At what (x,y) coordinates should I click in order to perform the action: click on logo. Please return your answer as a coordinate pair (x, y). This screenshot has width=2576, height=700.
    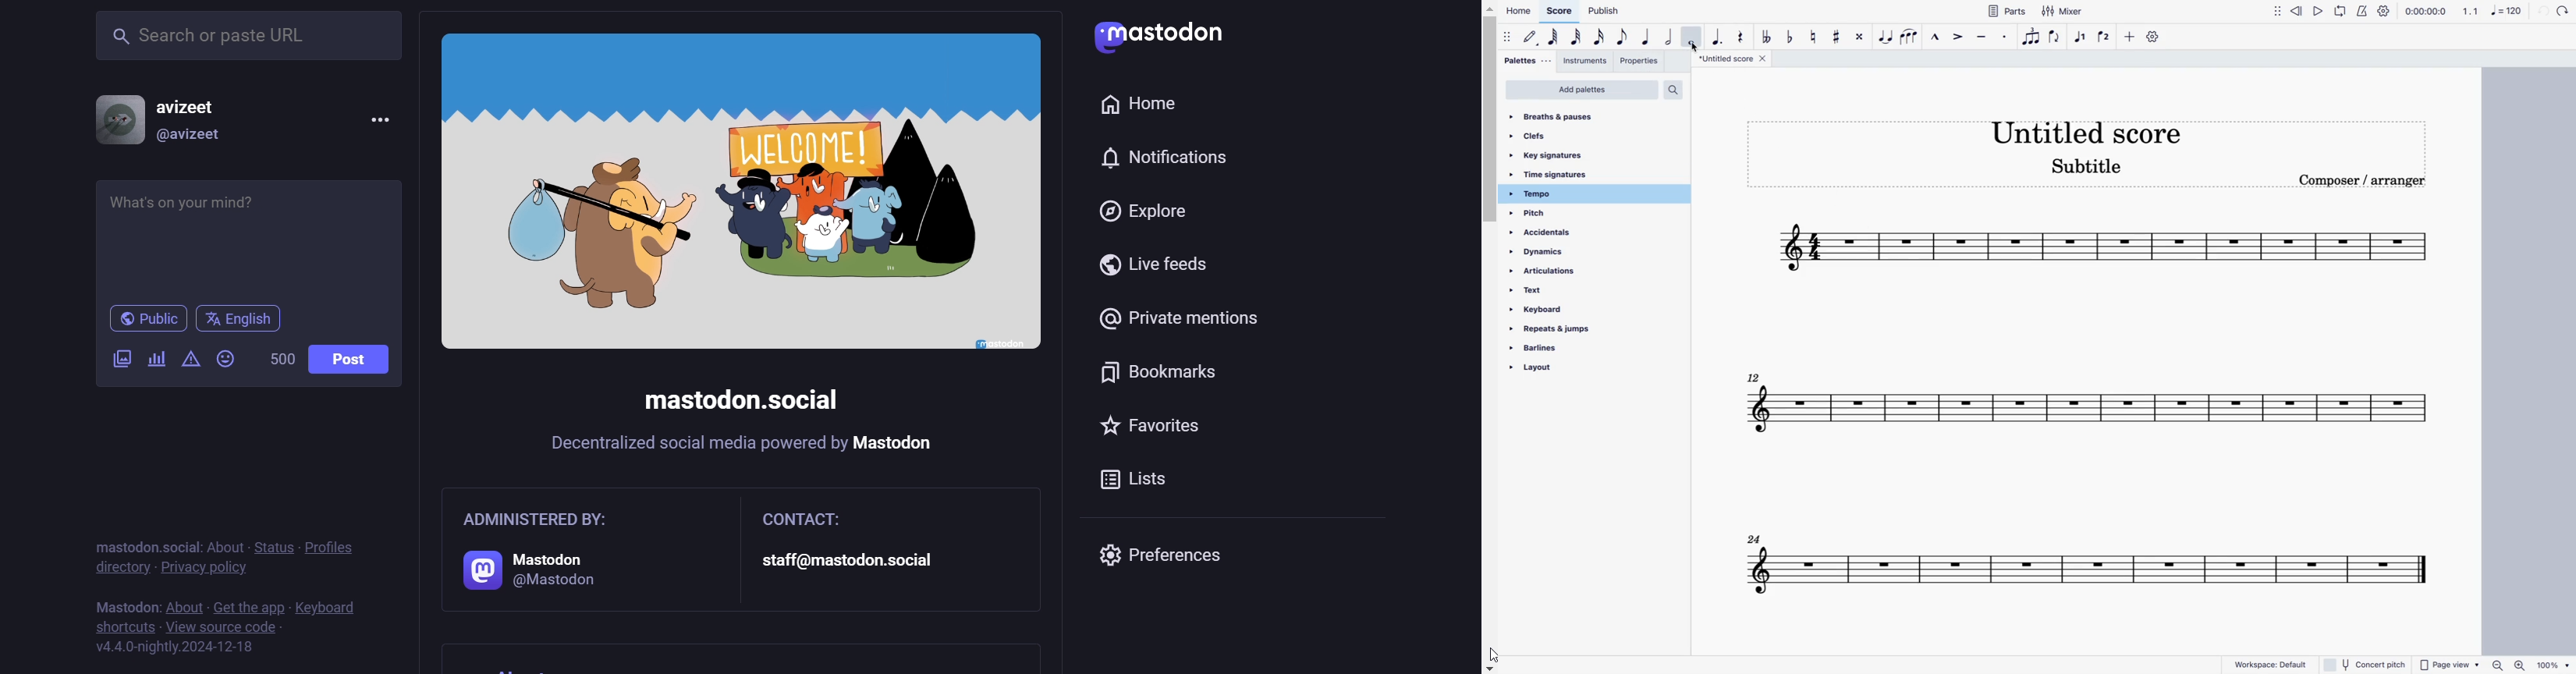
    Looking at the image, I should click on (474, 571).